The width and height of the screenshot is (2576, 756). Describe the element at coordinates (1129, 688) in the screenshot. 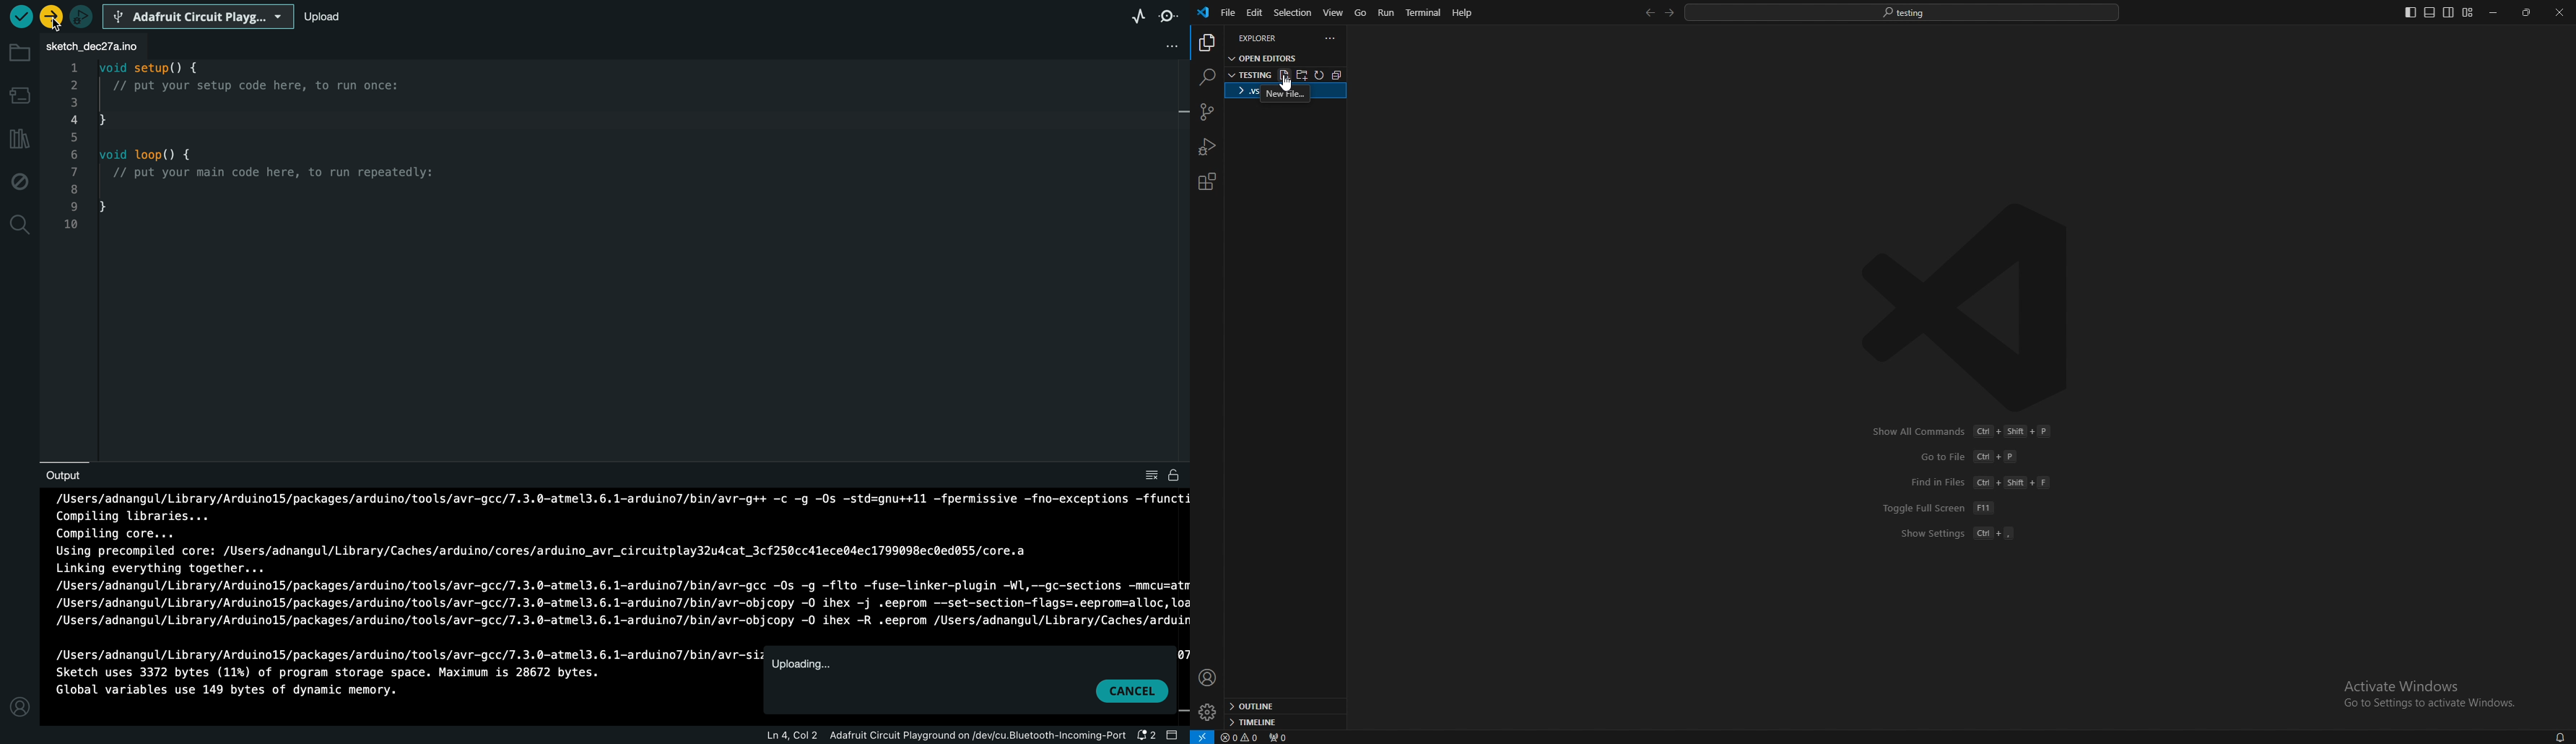

I see `cancel` at that location.